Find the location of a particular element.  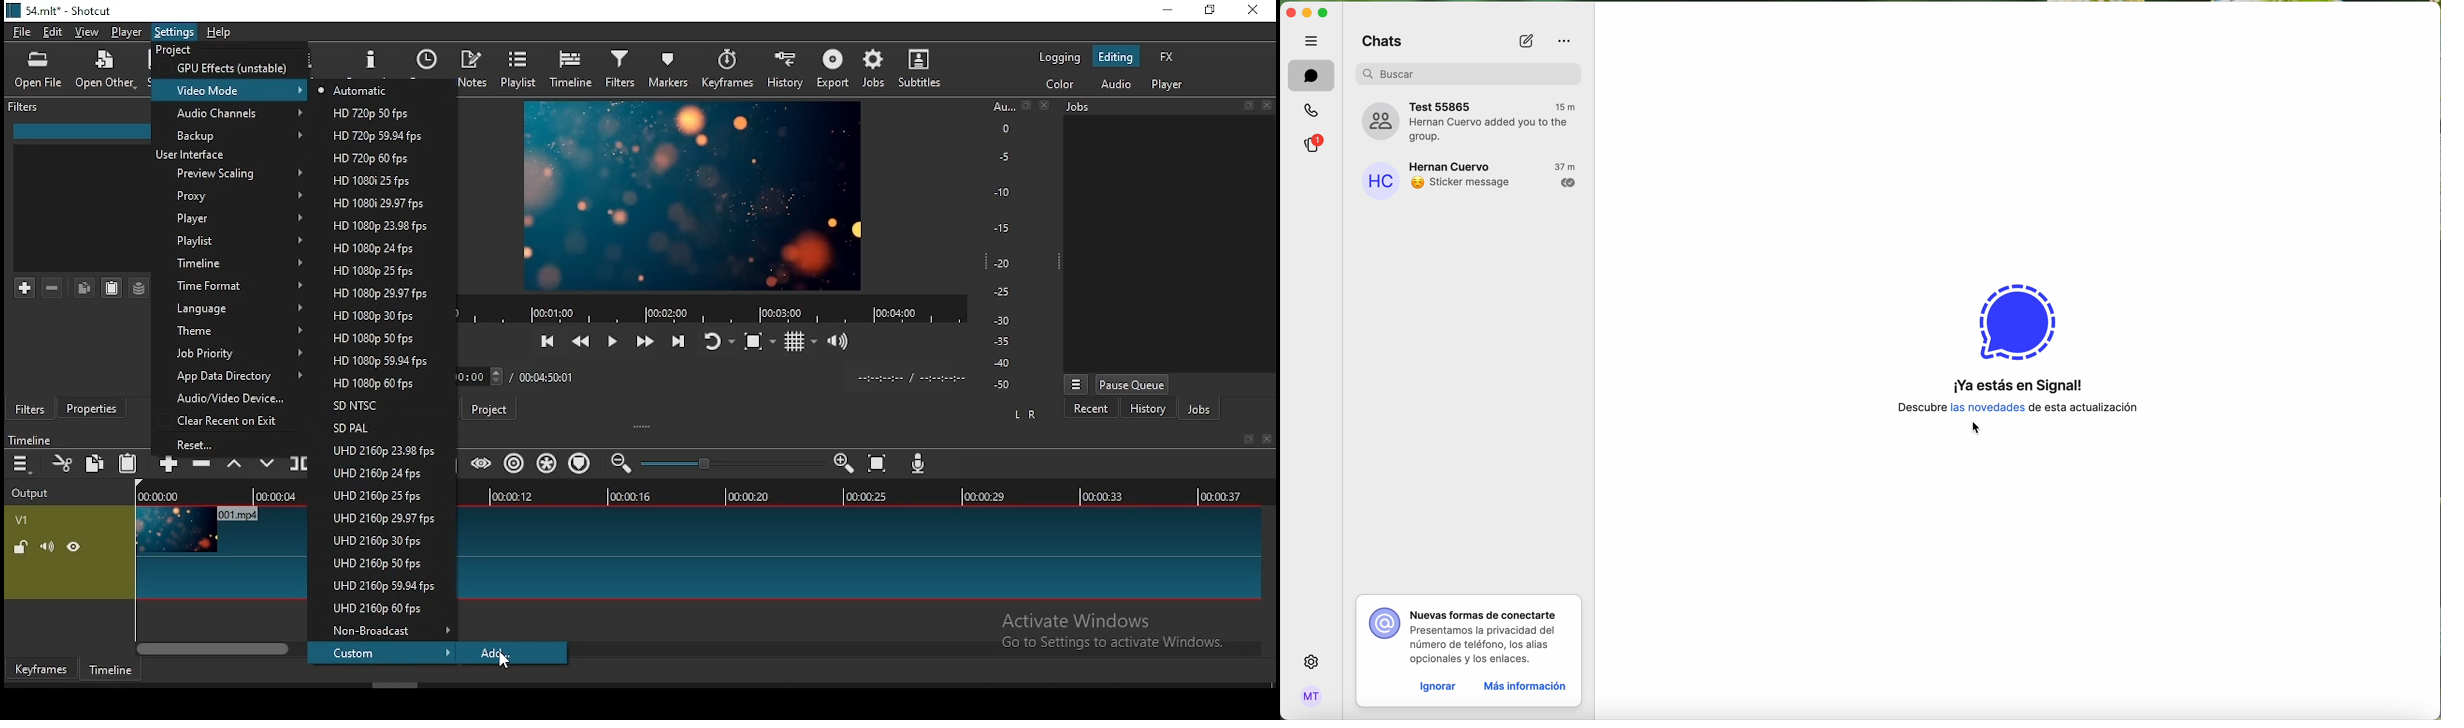

-50 is located at coordinates (1002, 385).